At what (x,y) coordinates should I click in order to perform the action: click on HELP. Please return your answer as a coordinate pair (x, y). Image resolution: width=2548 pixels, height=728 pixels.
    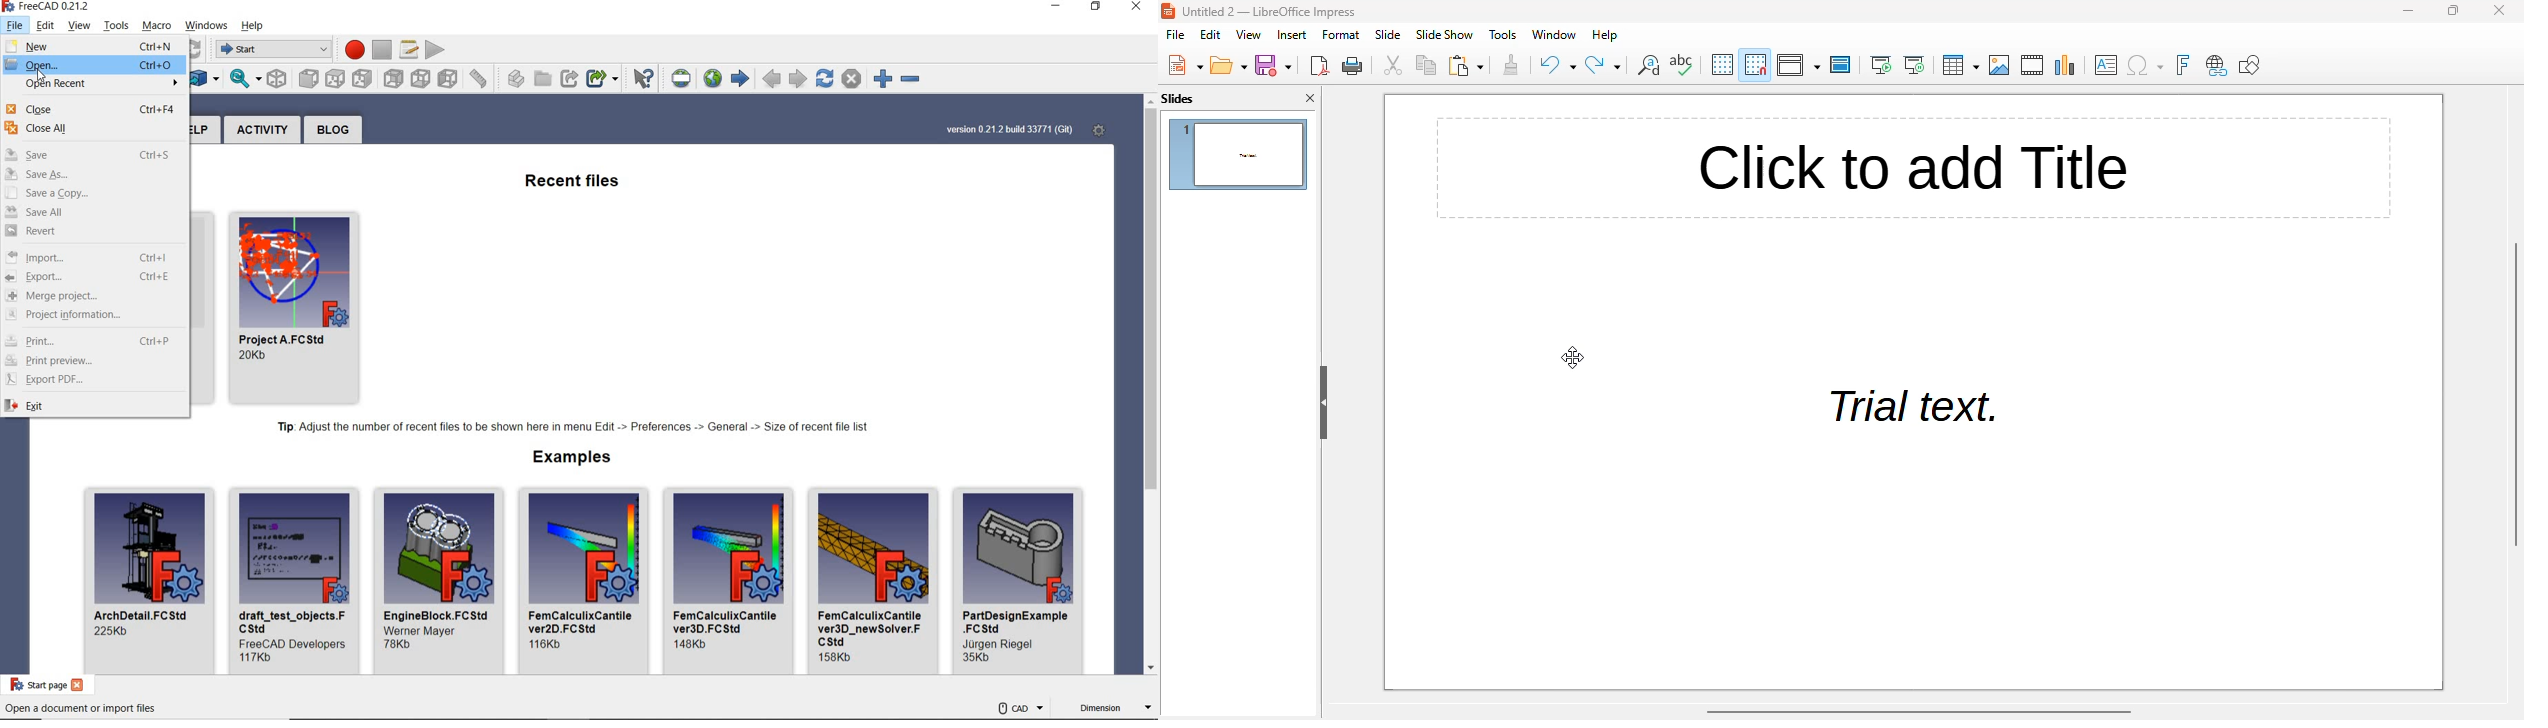
    Looking at the image, I should click on (252, 26).